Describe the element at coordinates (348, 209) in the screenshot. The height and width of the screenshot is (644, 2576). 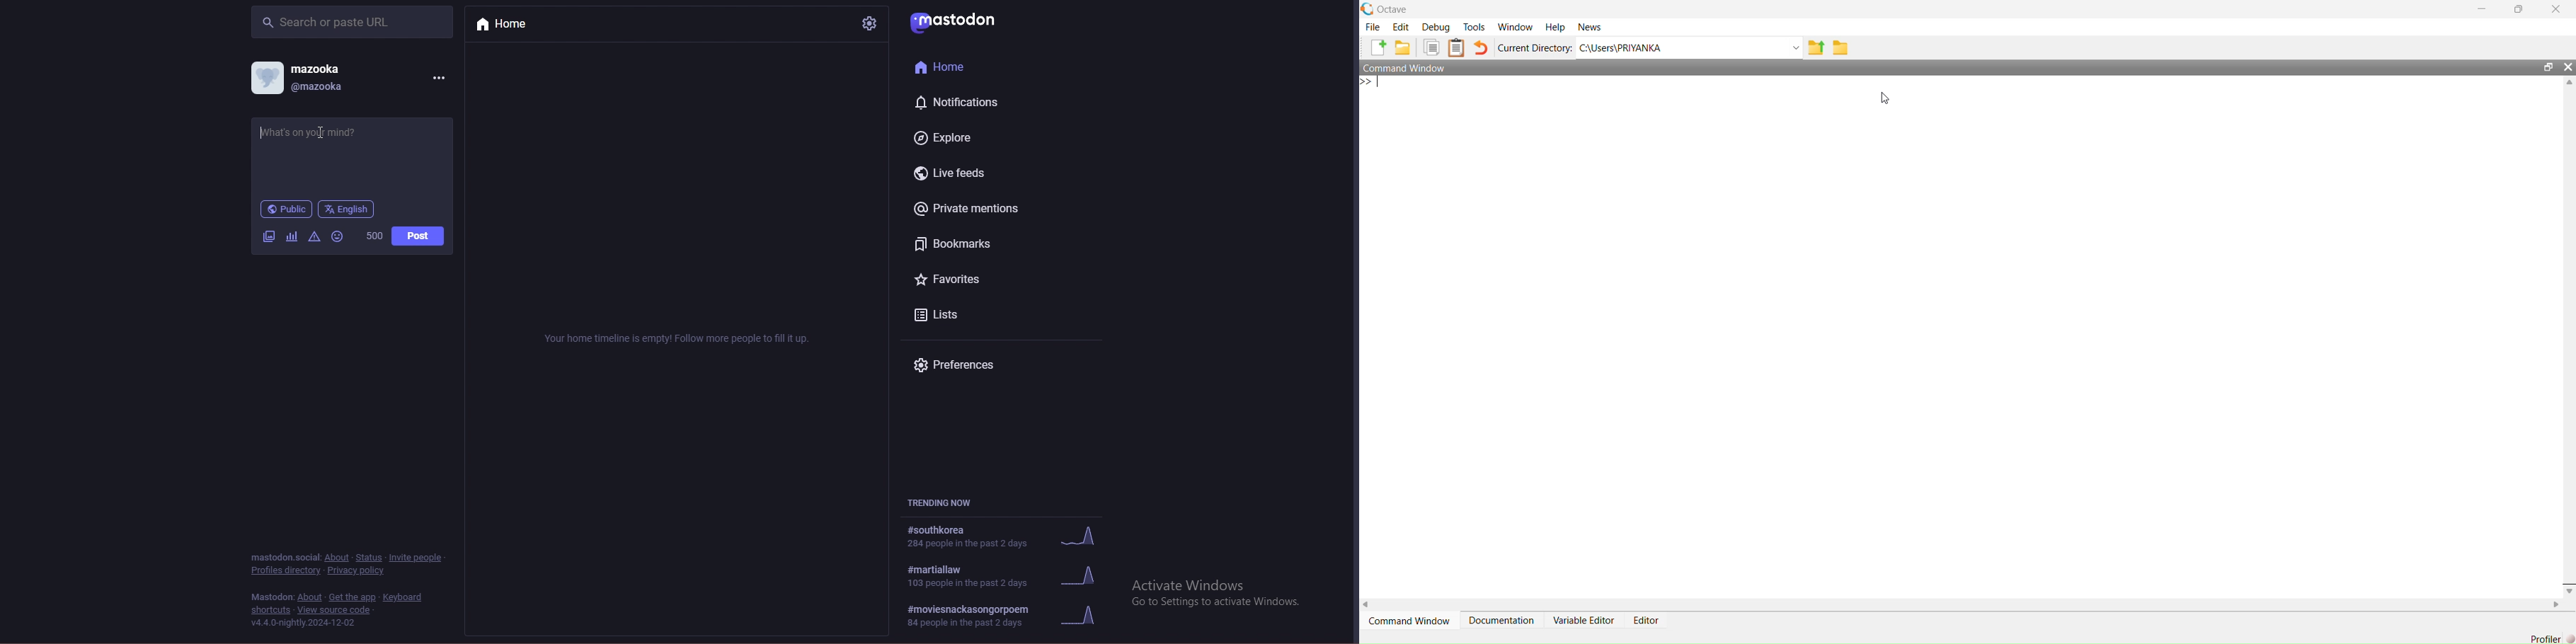
I see `language` at that location.